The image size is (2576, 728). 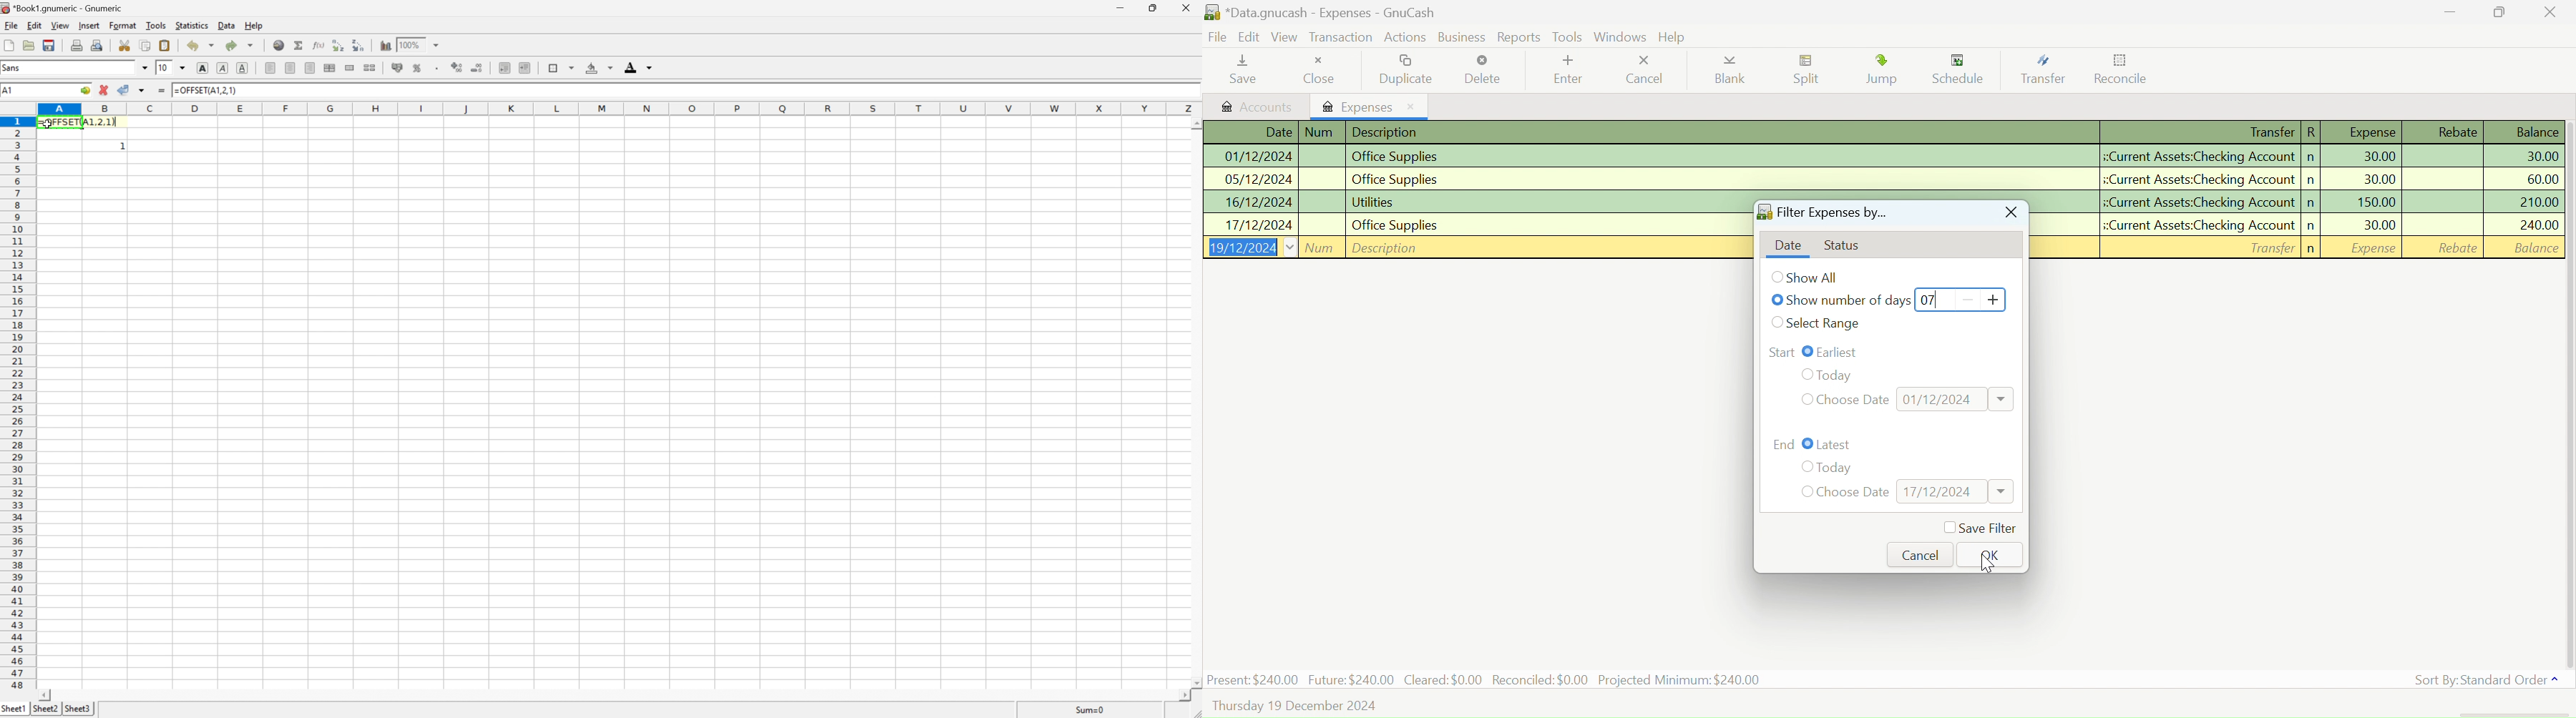 What do you see at coordinates (271, 67) in the screenshot?
I see `Align Left` at bounding box center [271, 67].